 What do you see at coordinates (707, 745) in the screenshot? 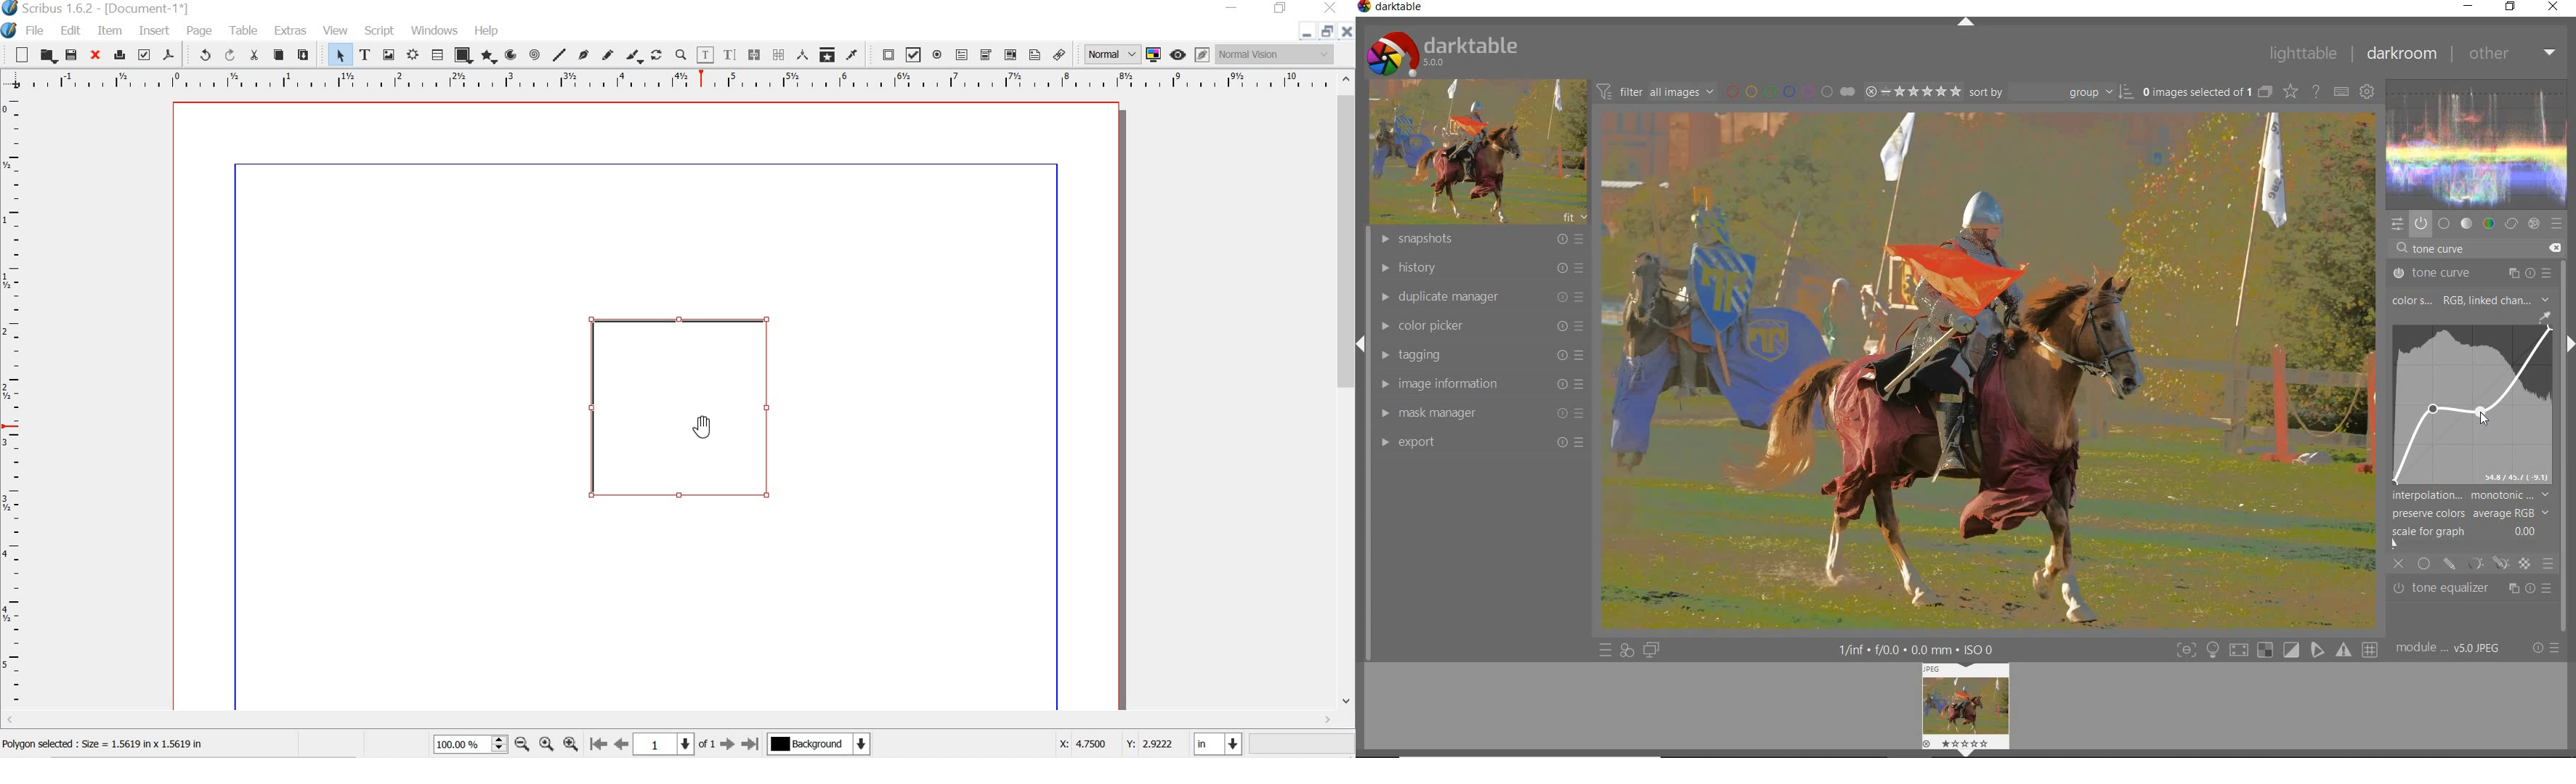
I see `of 1` at bounding box center [707, 745].